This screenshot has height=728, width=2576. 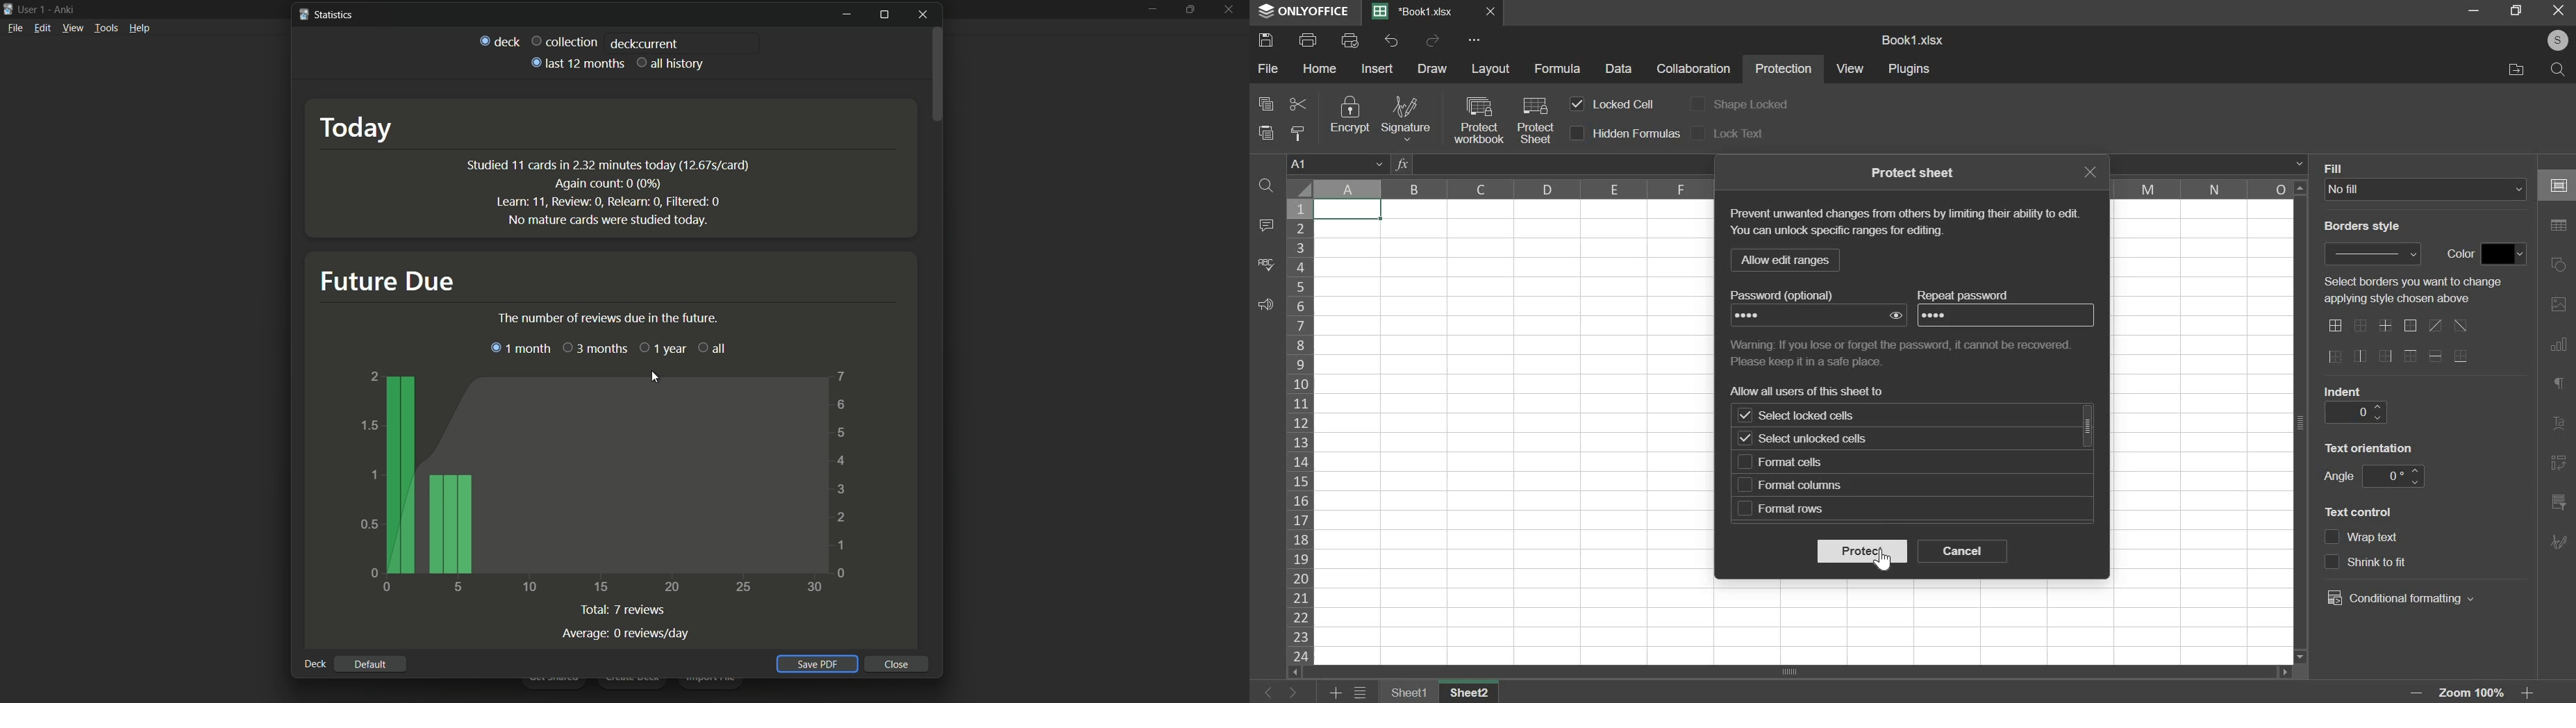 I want to click on all, so click(x=709, y=348).